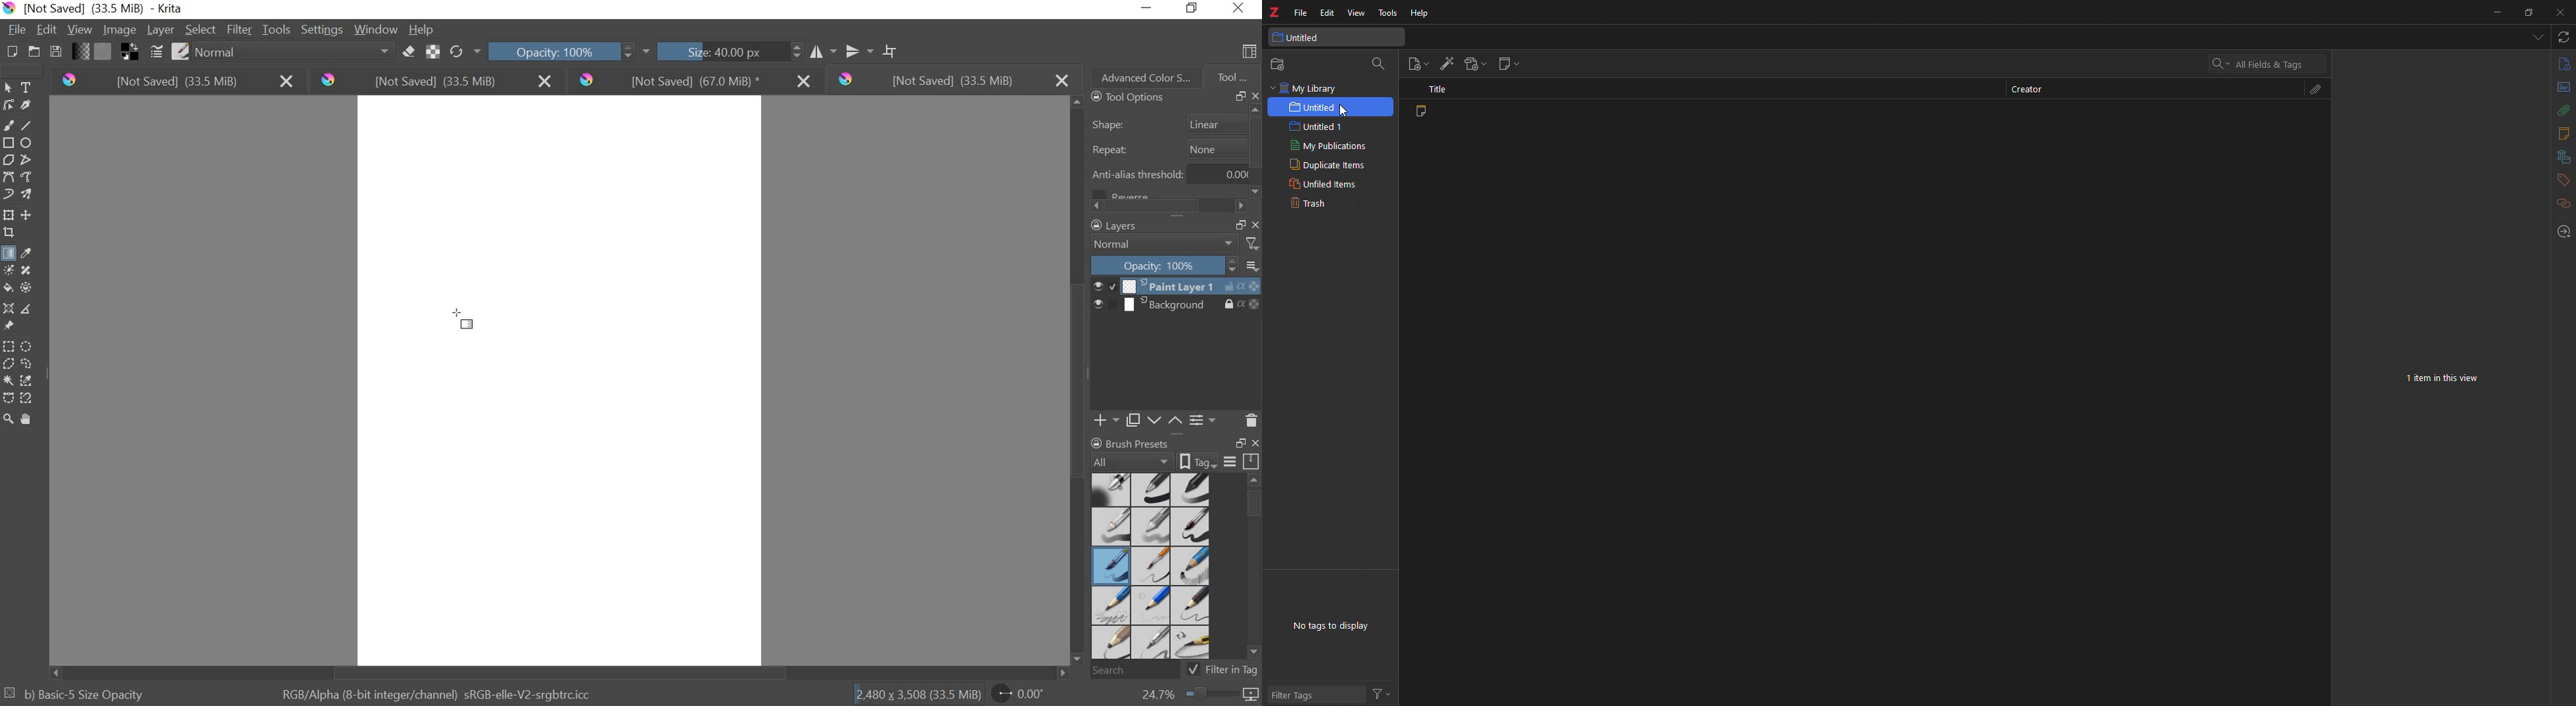 The height and width of the screenshot is (728, 2576). I want to click on HELP, so click(422, 30).